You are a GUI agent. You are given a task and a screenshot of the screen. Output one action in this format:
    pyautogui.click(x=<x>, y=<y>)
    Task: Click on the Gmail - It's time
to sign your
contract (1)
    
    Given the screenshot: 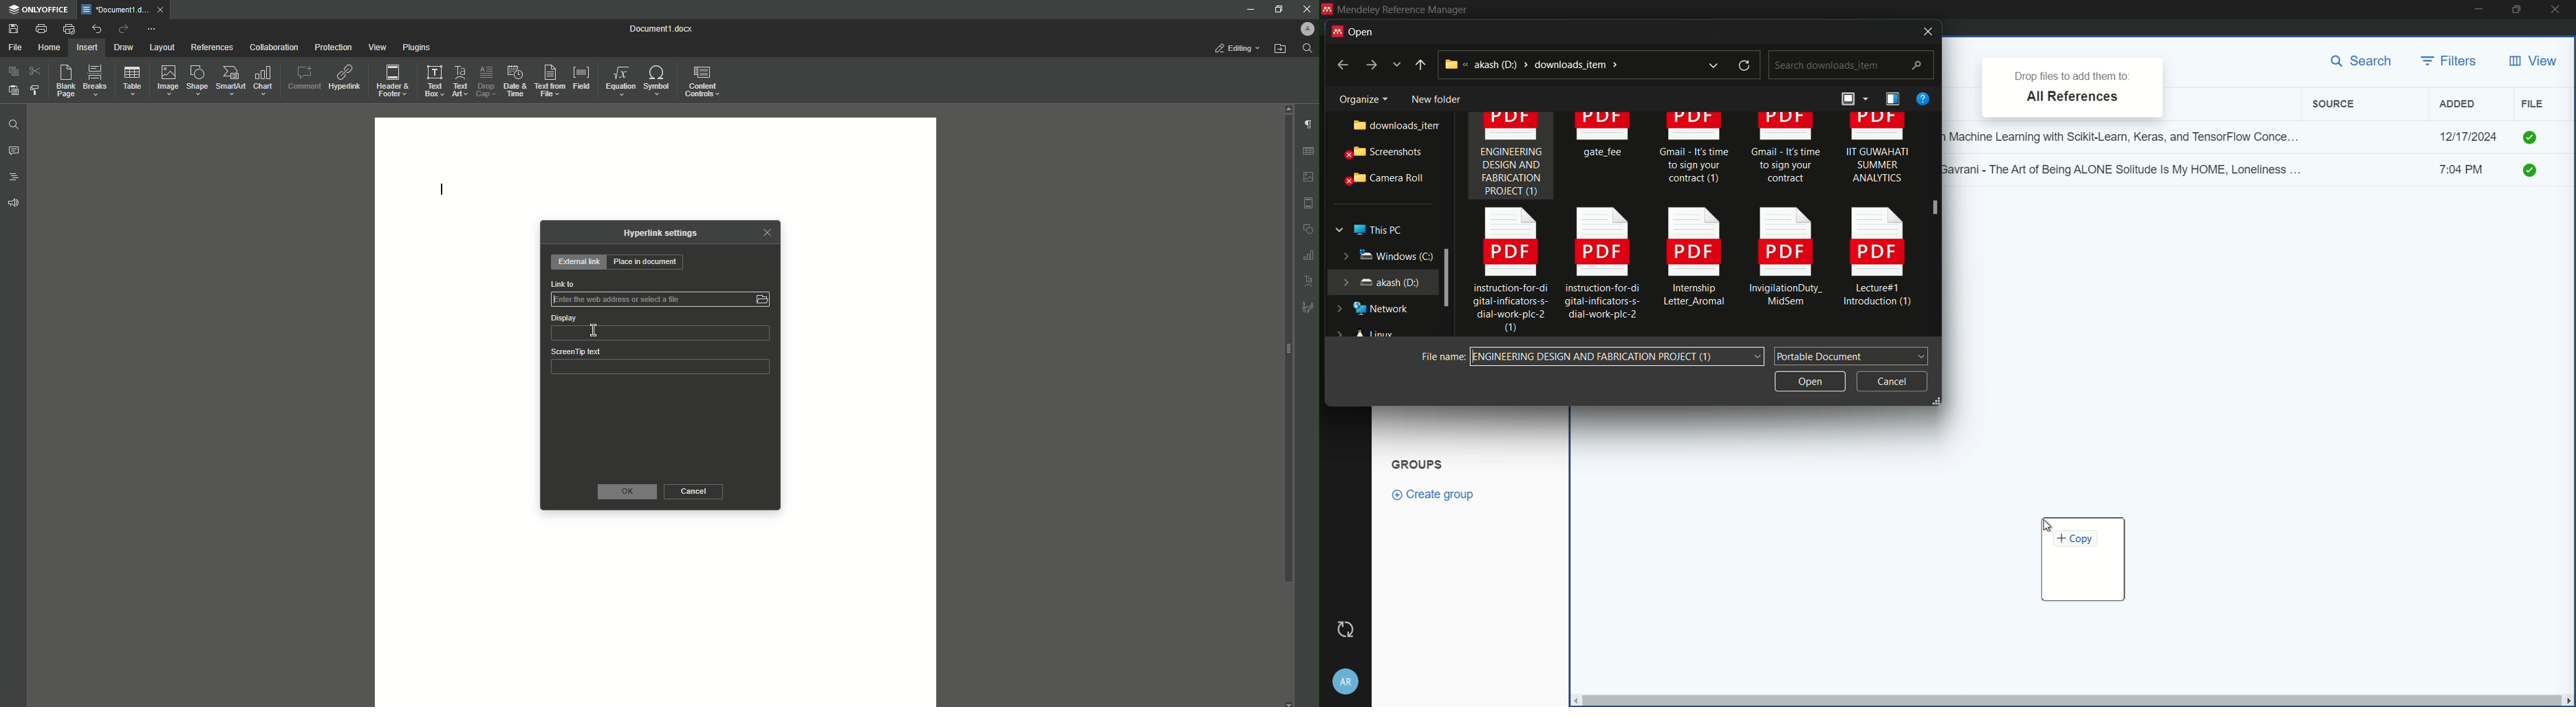 What is the action you would take?
    pyautogui.click(x=1694, y=154)
    